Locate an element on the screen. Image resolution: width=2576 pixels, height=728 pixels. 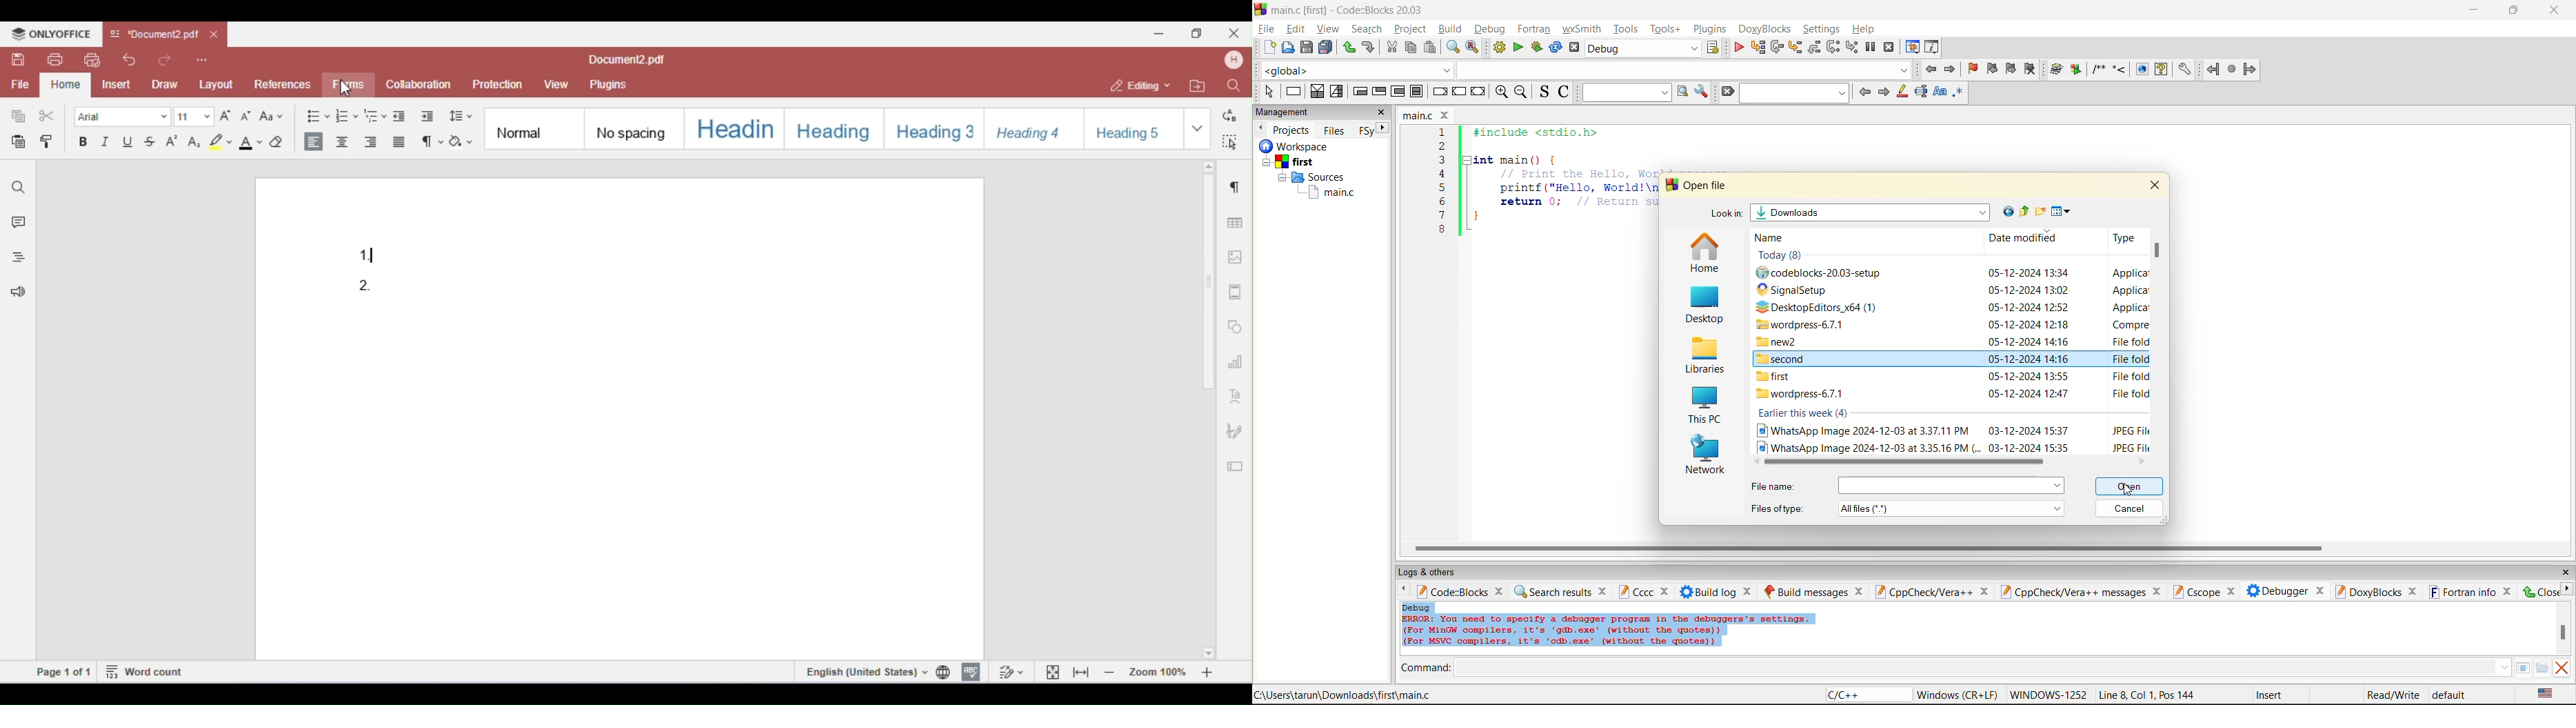
close is located at coordinates (2230, 592).